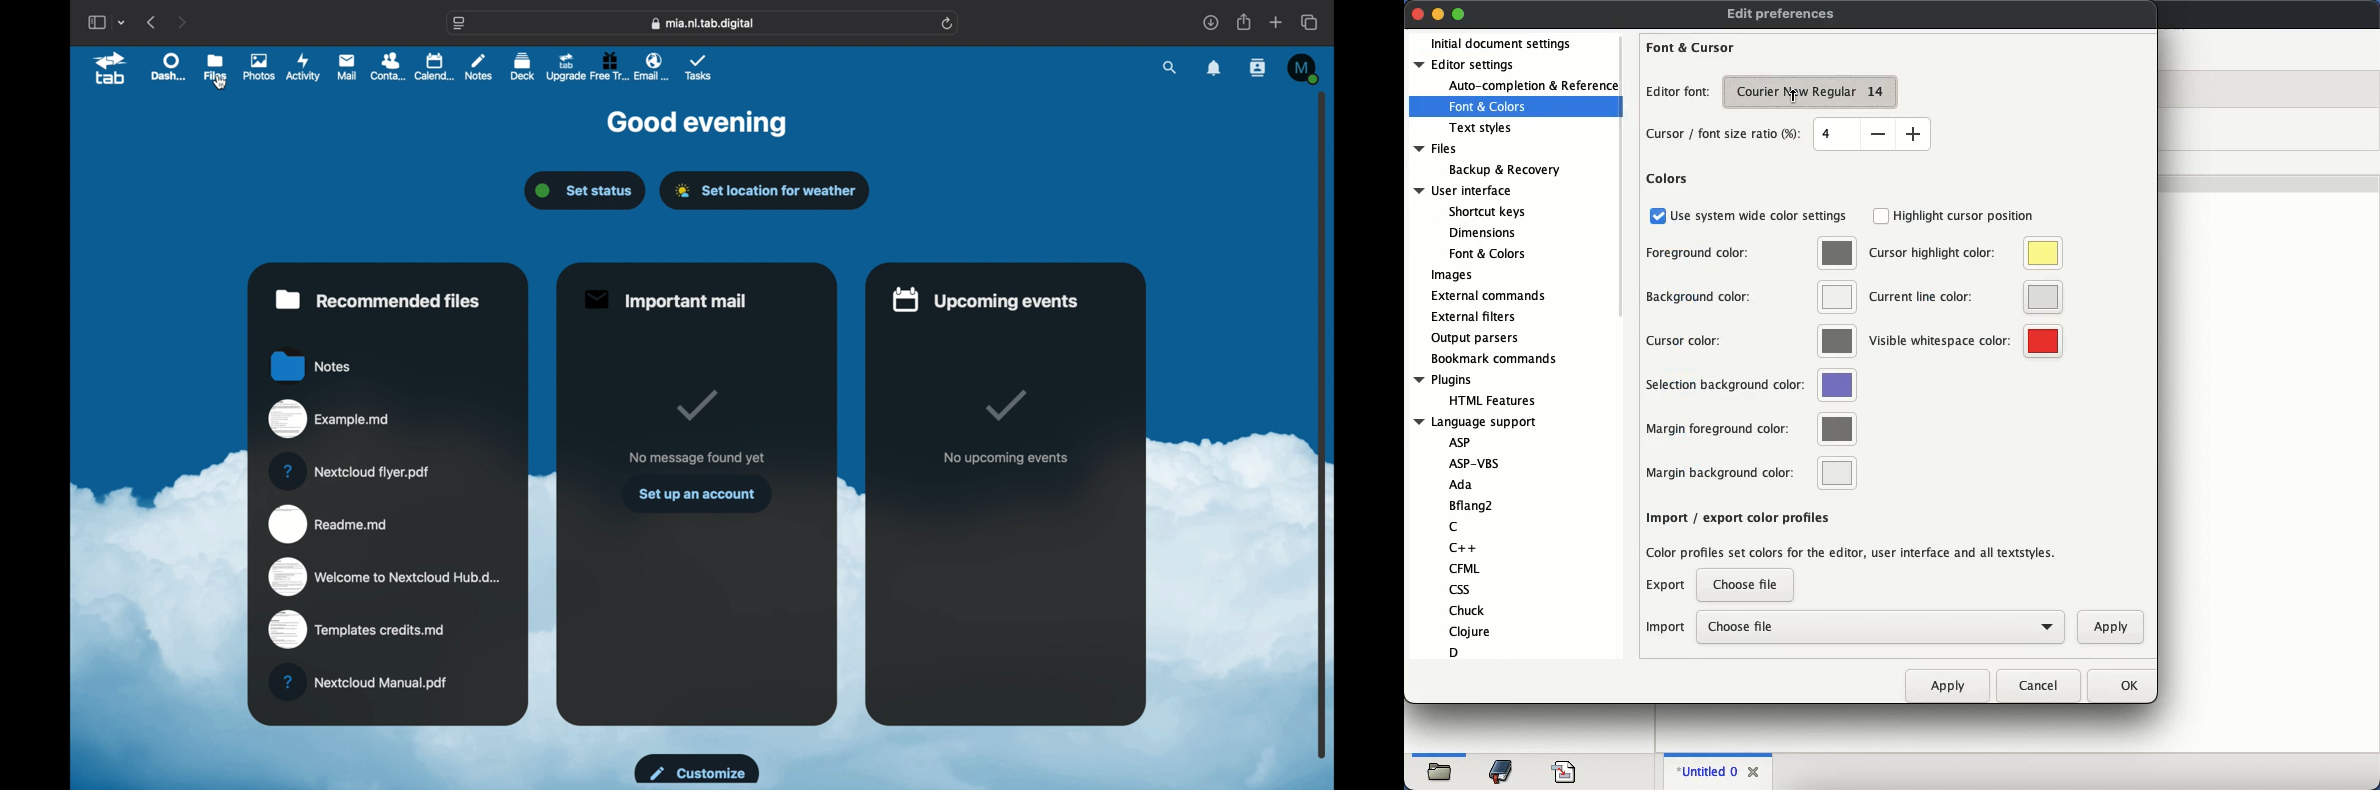 Image resolution: width=2380 pixels, height=812 pixels. Describe the element at coordinates (152, 22) in the screenshot. I see `previous` at that location.